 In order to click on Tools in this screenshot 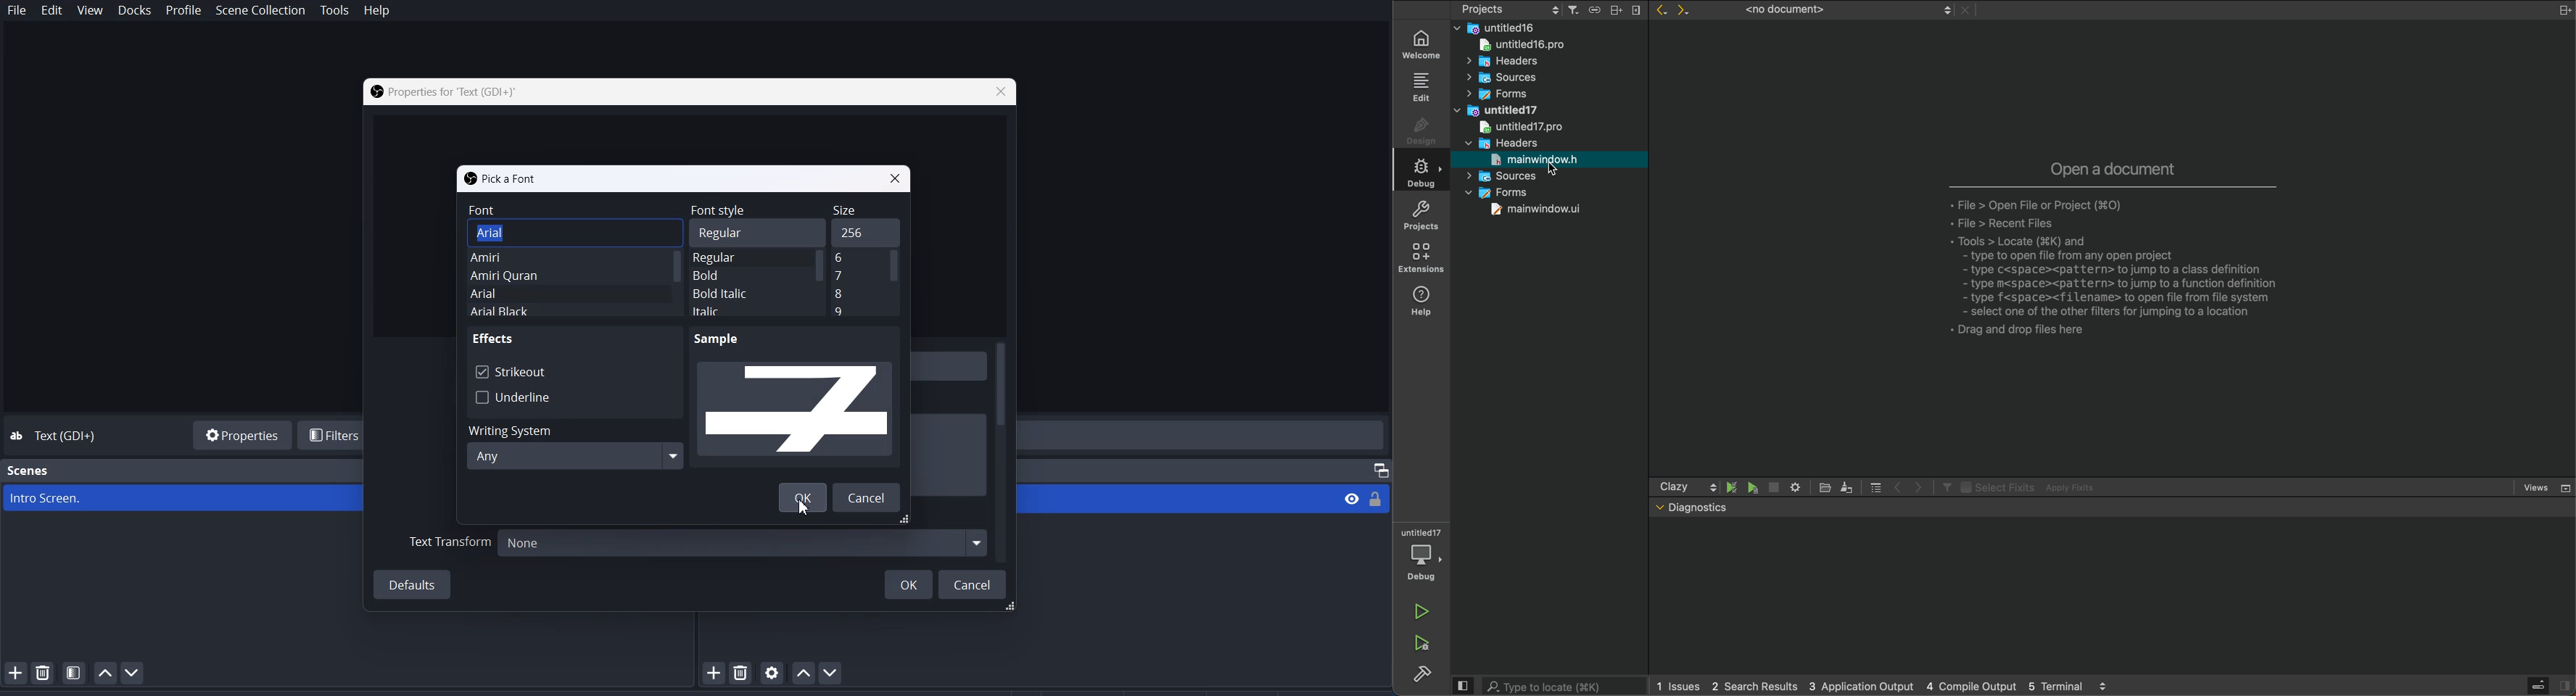, I will do `click(335, 11)`.